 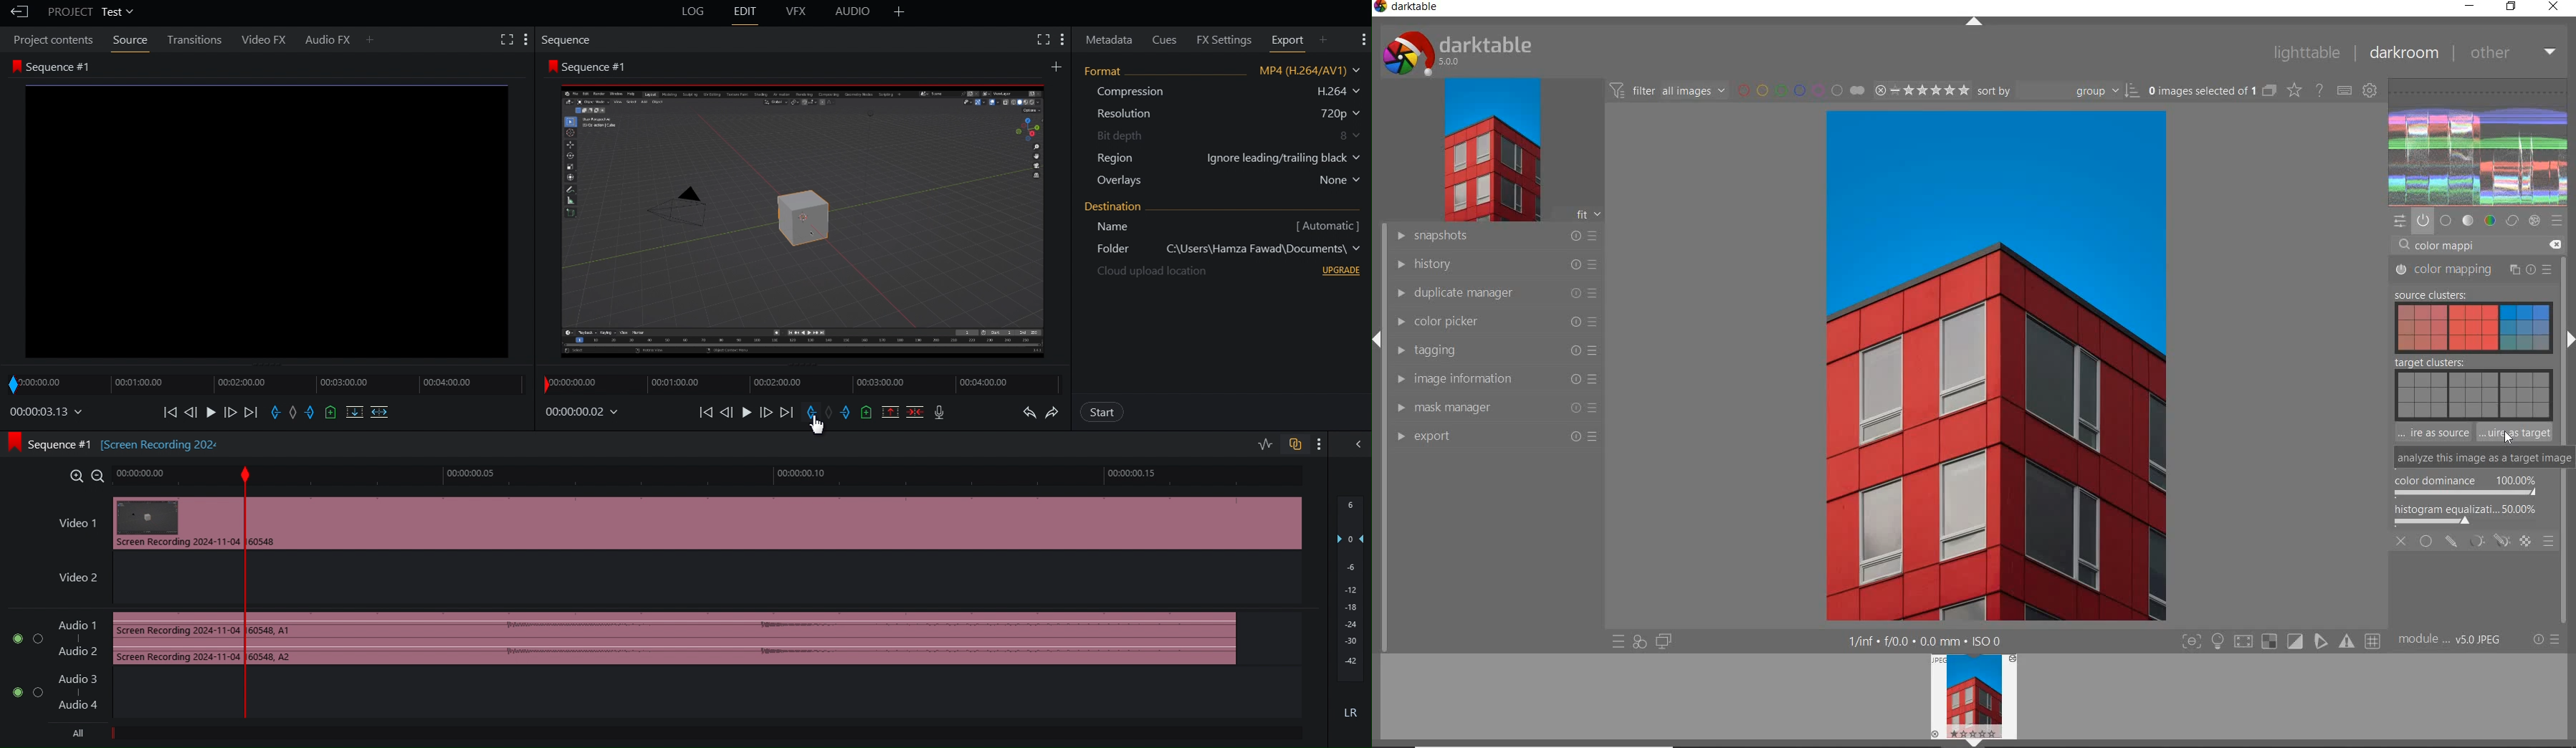 I want to click on selected image range rating, so click(x=1920, y=90).